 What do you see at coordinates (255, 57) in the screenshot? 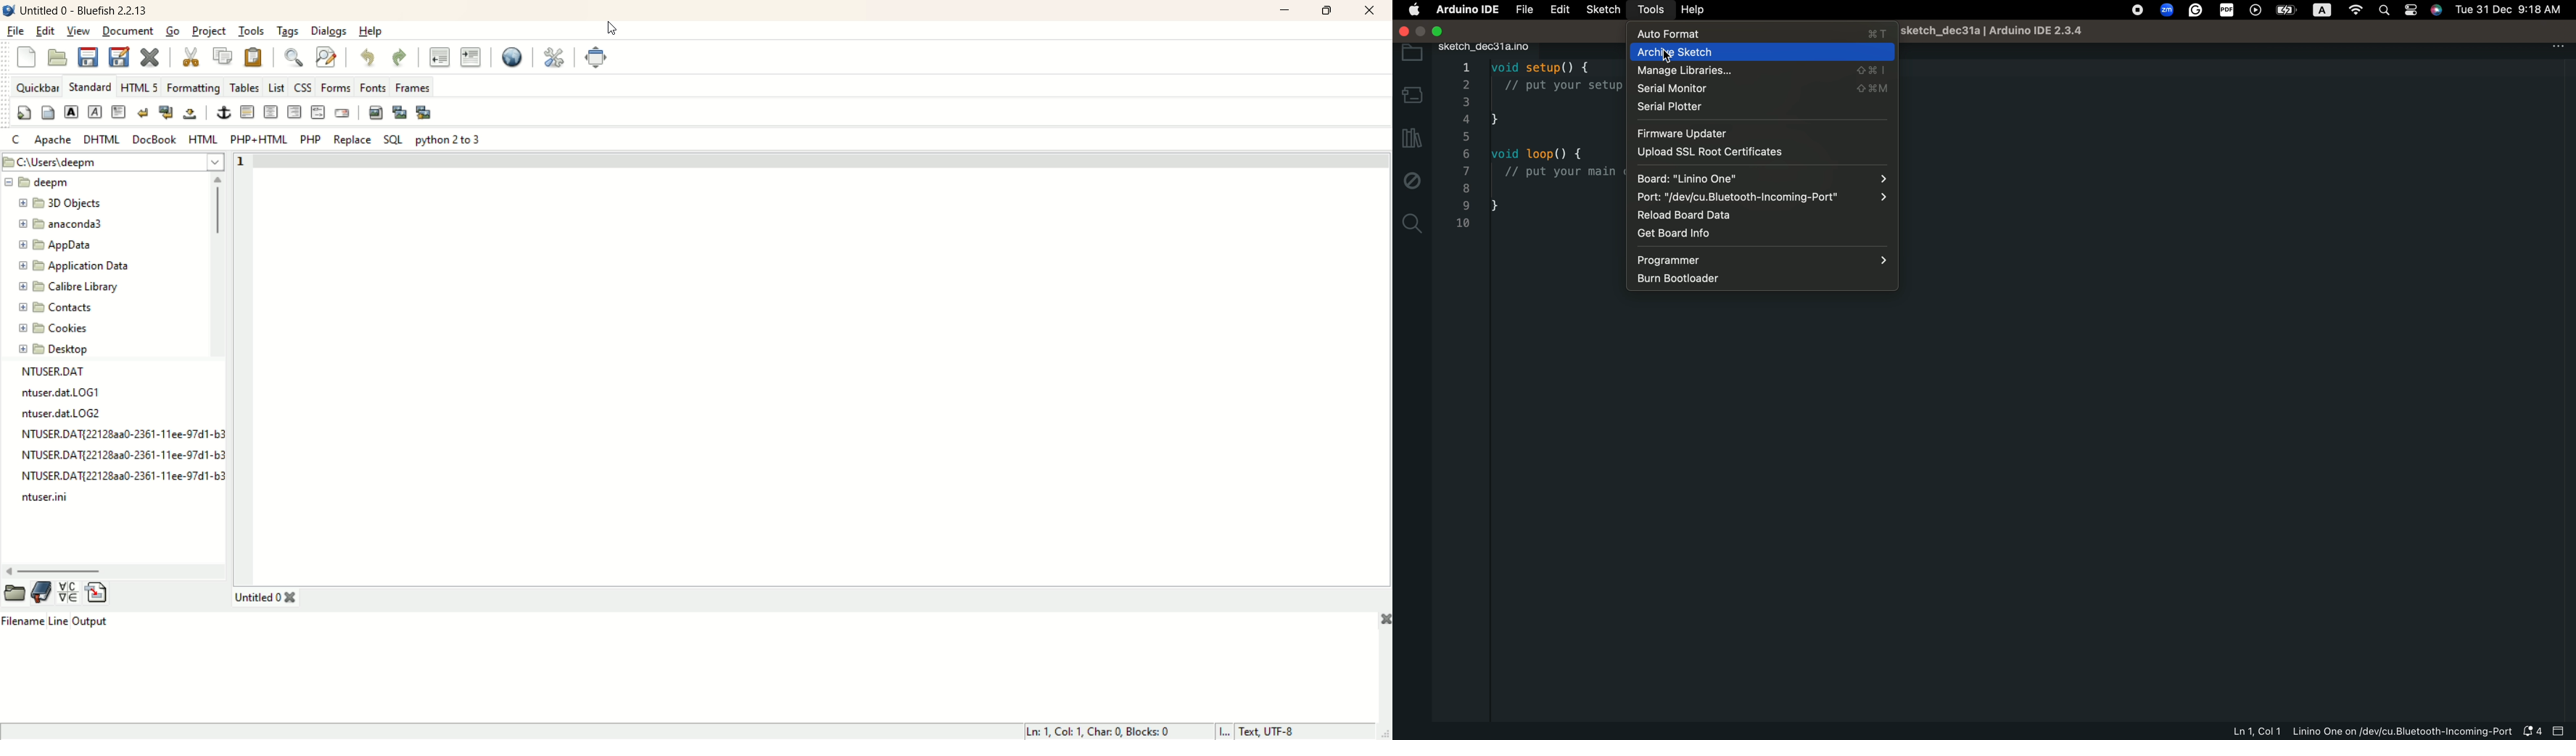
I see `paste` at bounding box center [255, 57].